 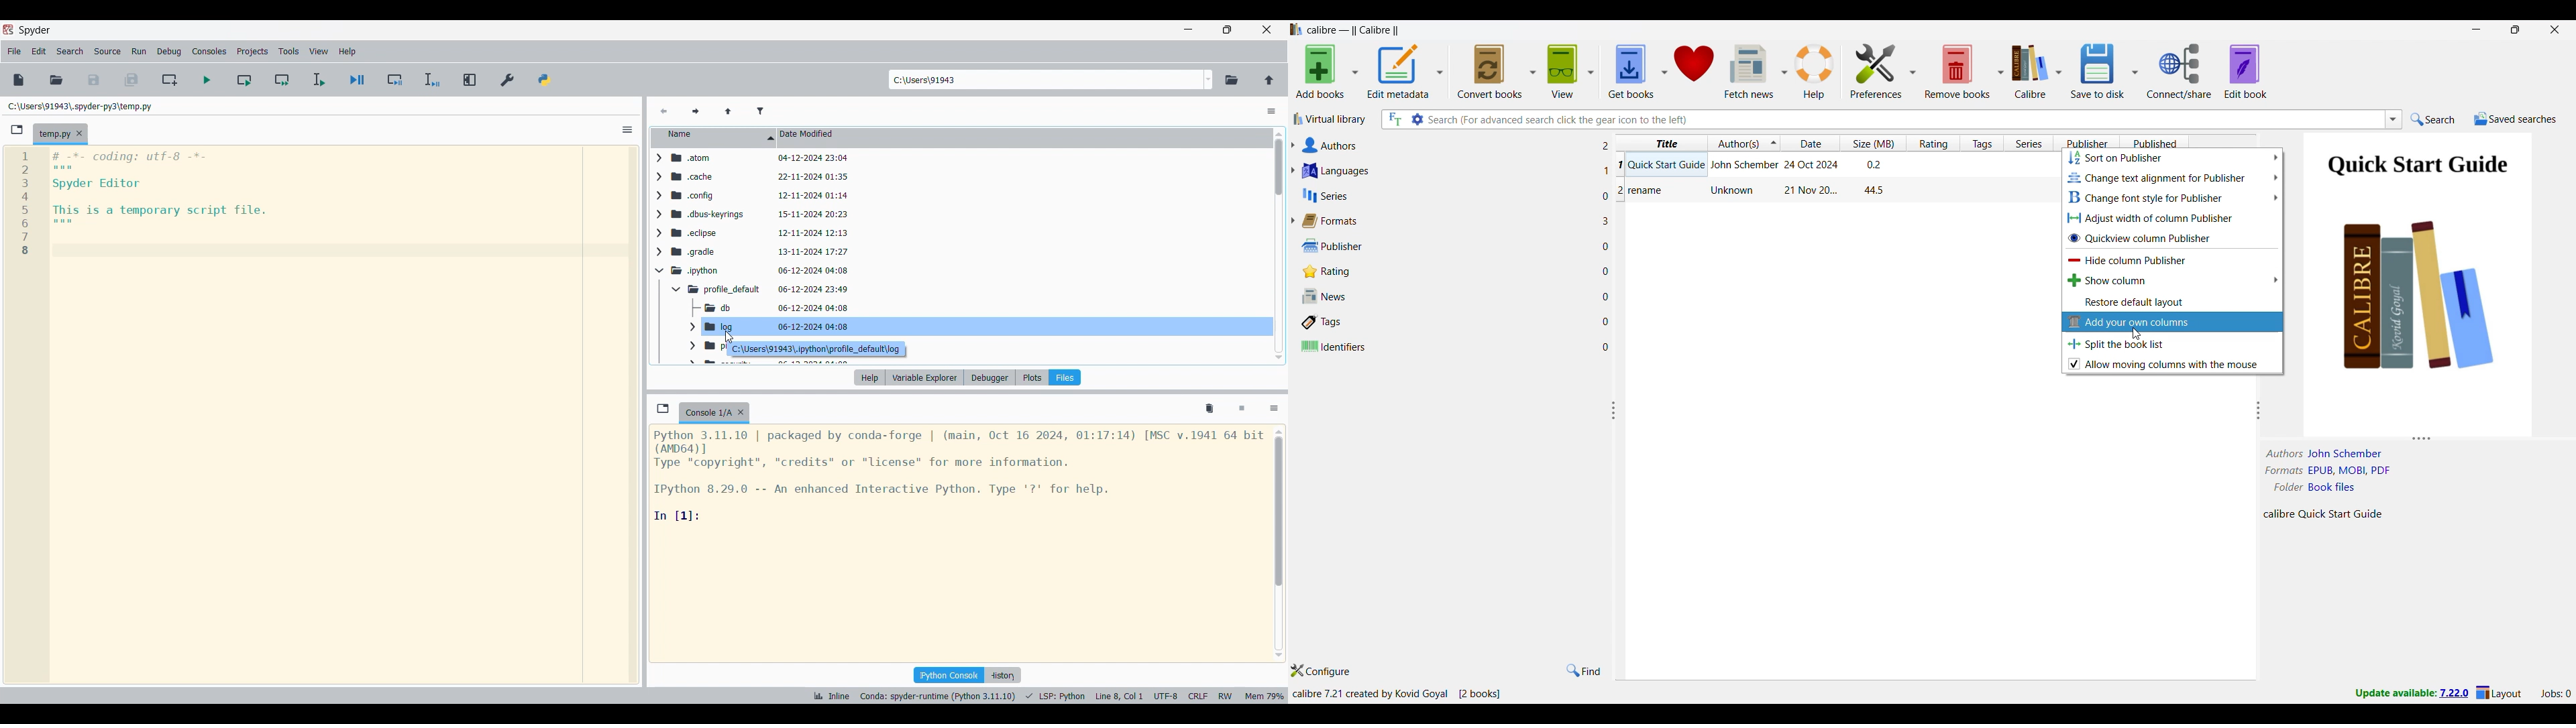 What do you see at coordinates (1277, 244) in the screenshot?
I see `scrollbar` at bounding box center [1277, 244].